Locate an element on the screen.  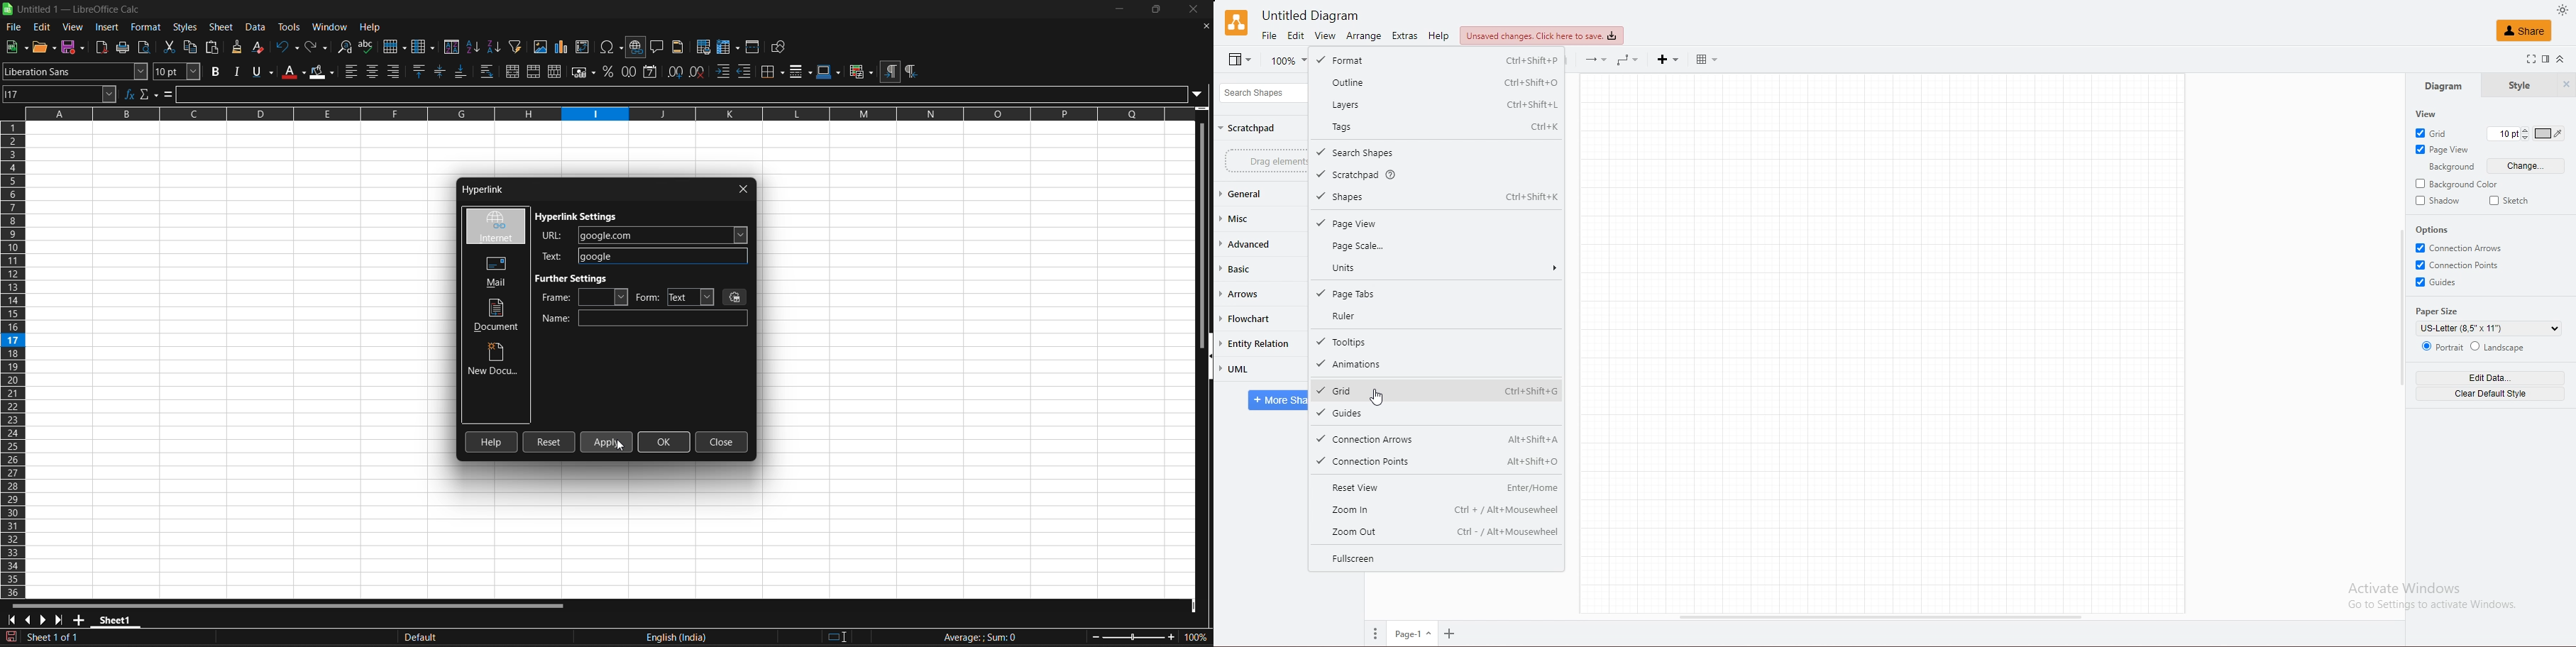
formula is located at coordinates (169, 94).